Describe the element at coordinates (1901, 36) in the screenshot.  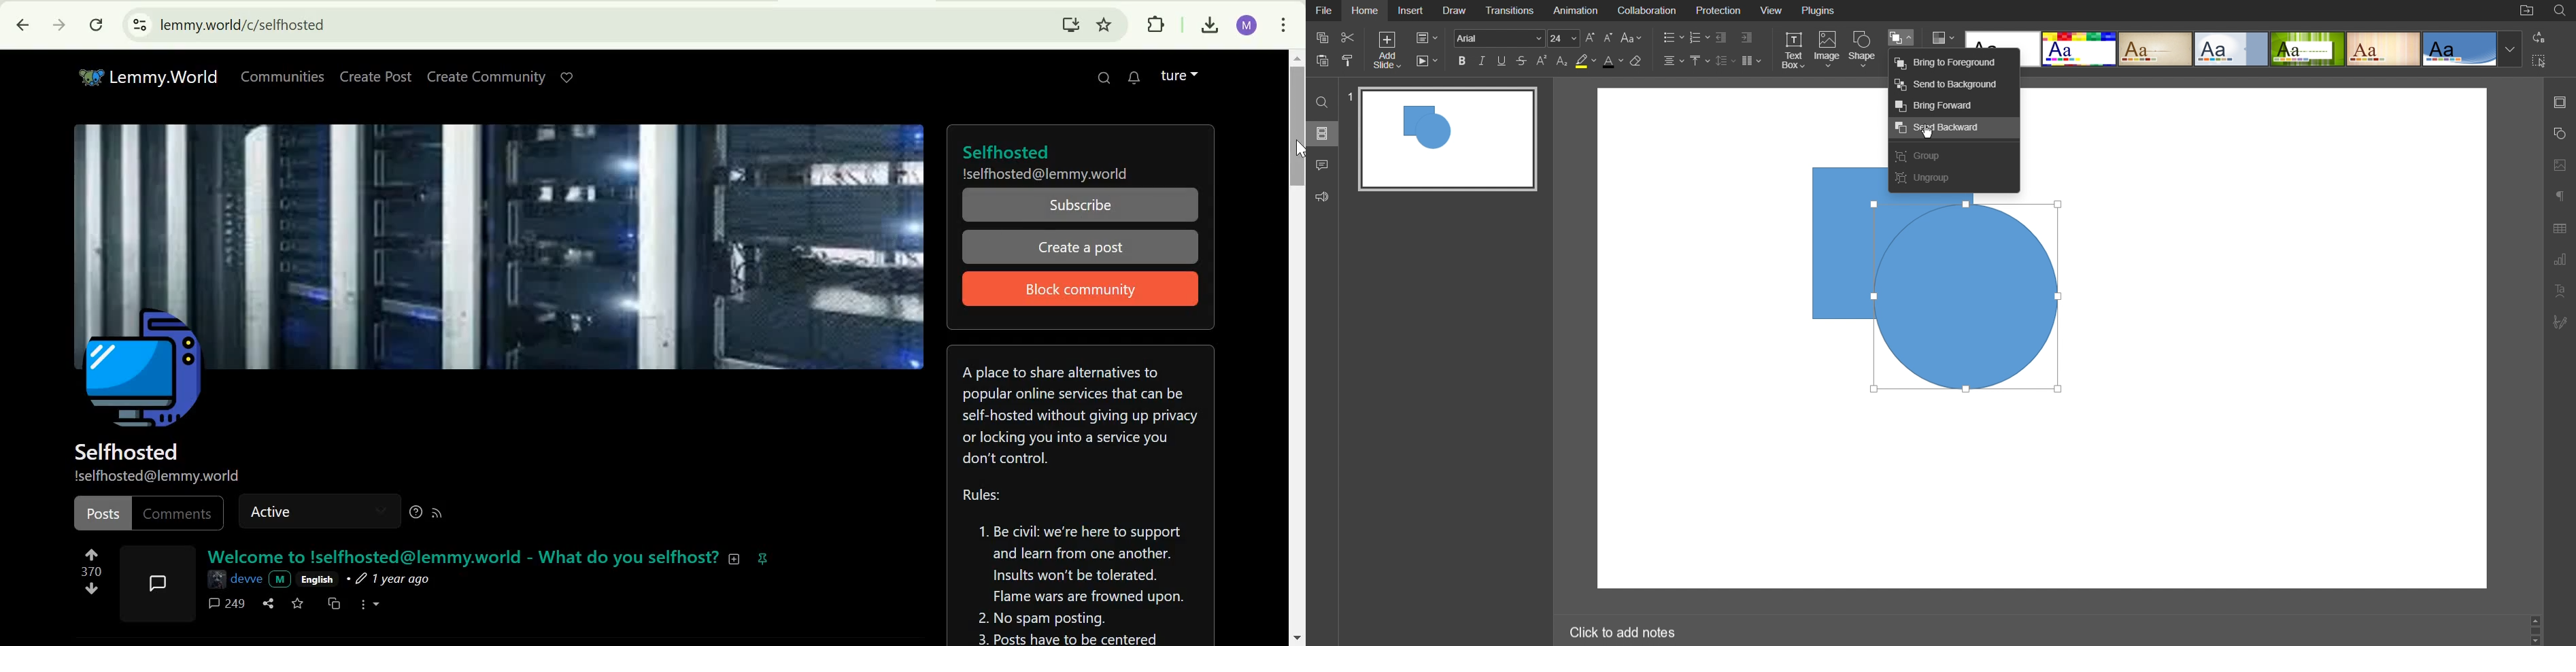
I see `Arrange` at that location.